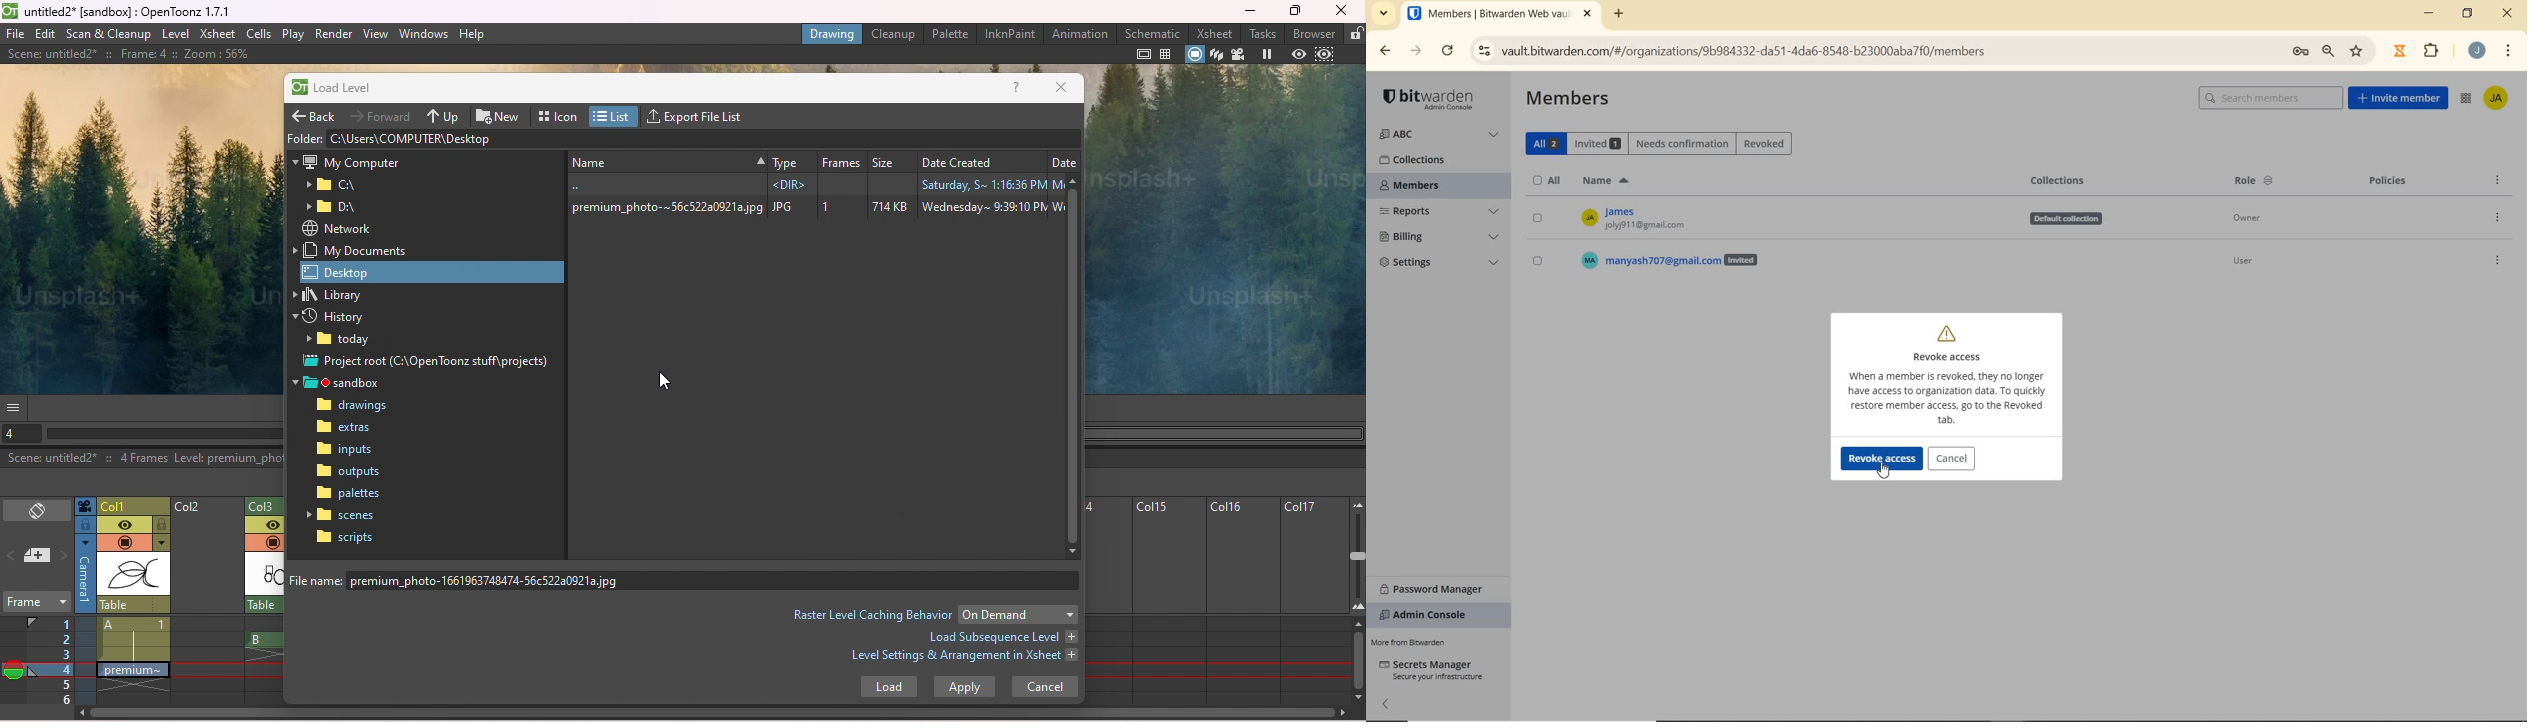 The width and height of the screenshot is (2548, 728). I want to click on Help, so click(1017, 89).